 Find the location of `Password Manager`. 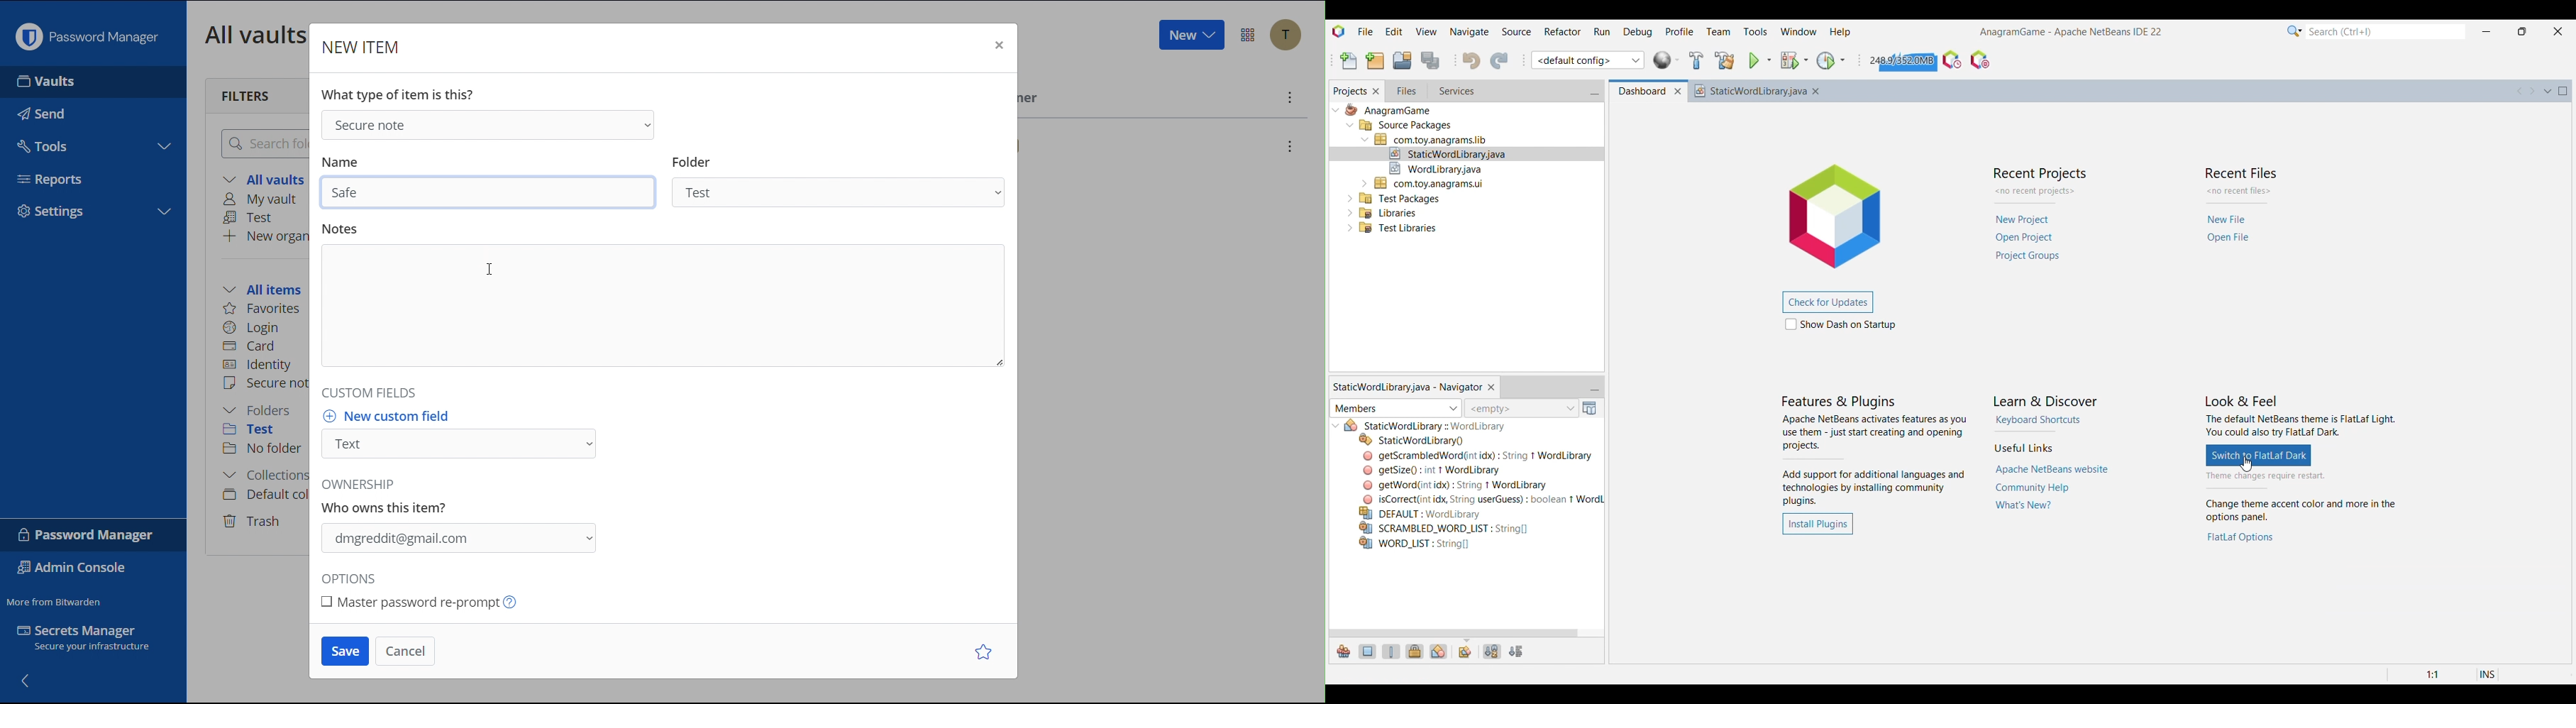

Password Manager is located at coordinates (87, 33).